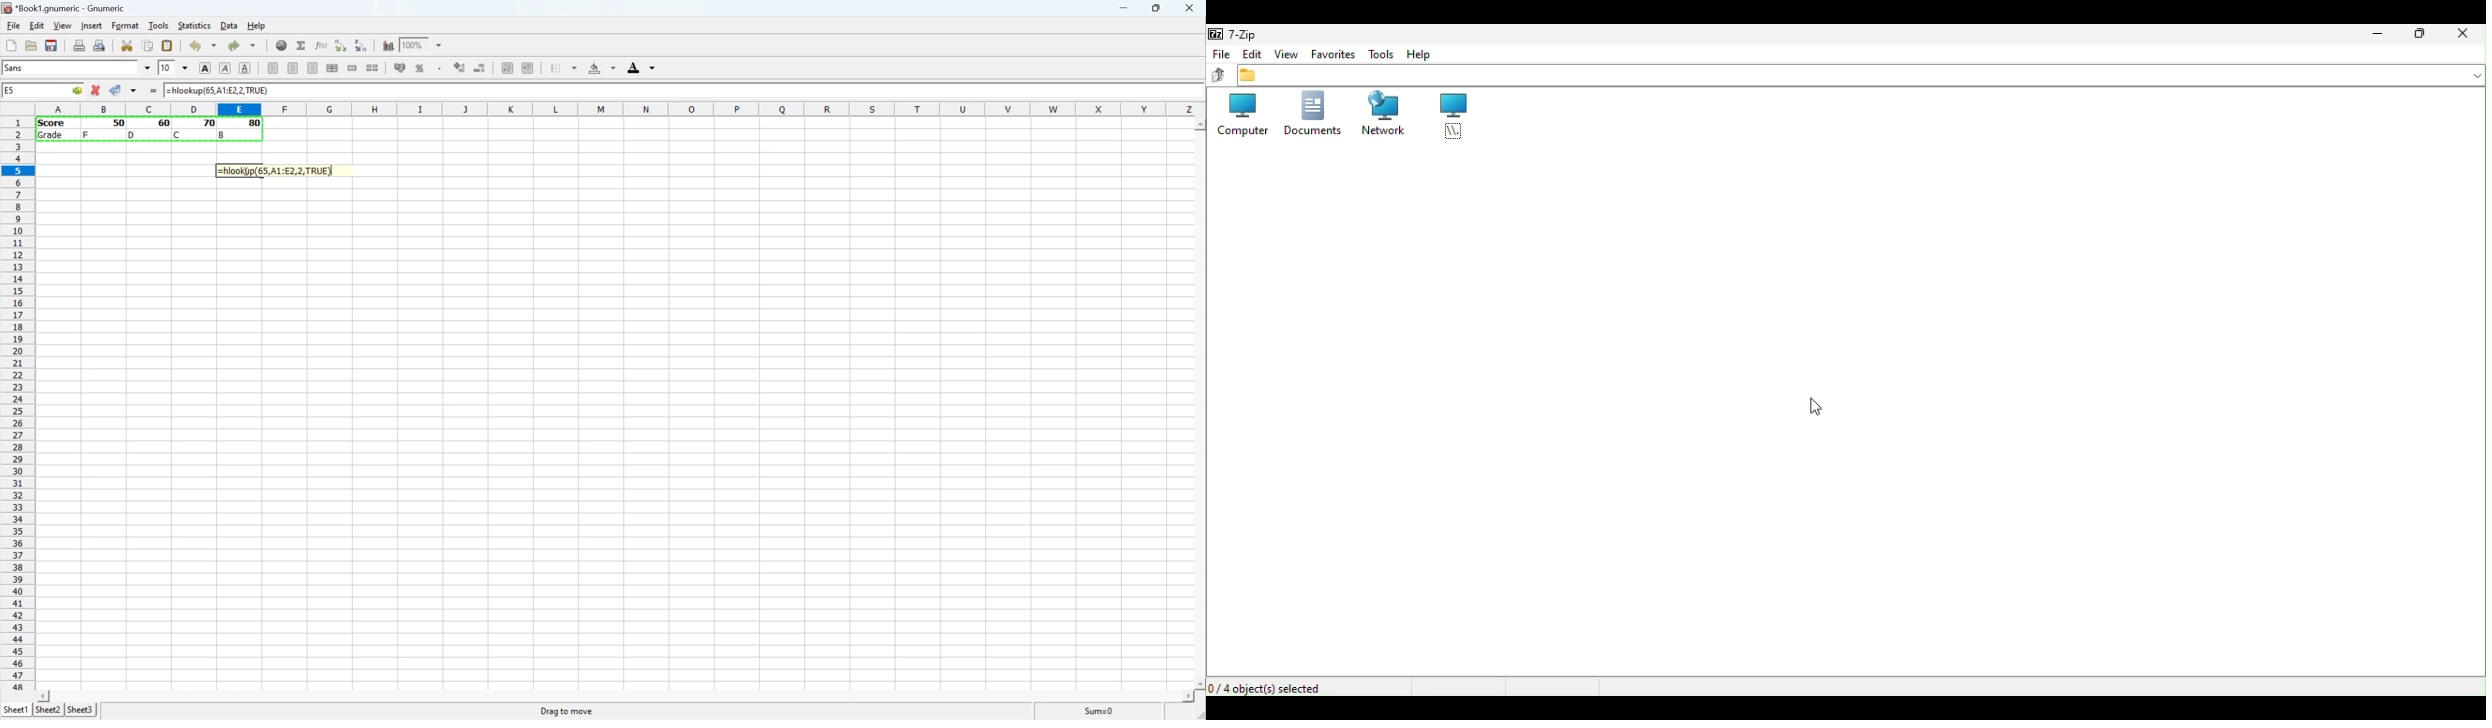 The image size is (2492, 728). What do you see at coordinates (154, 91) in the screenshot?
I see `Enter formula` at bounding box center [154, 91].